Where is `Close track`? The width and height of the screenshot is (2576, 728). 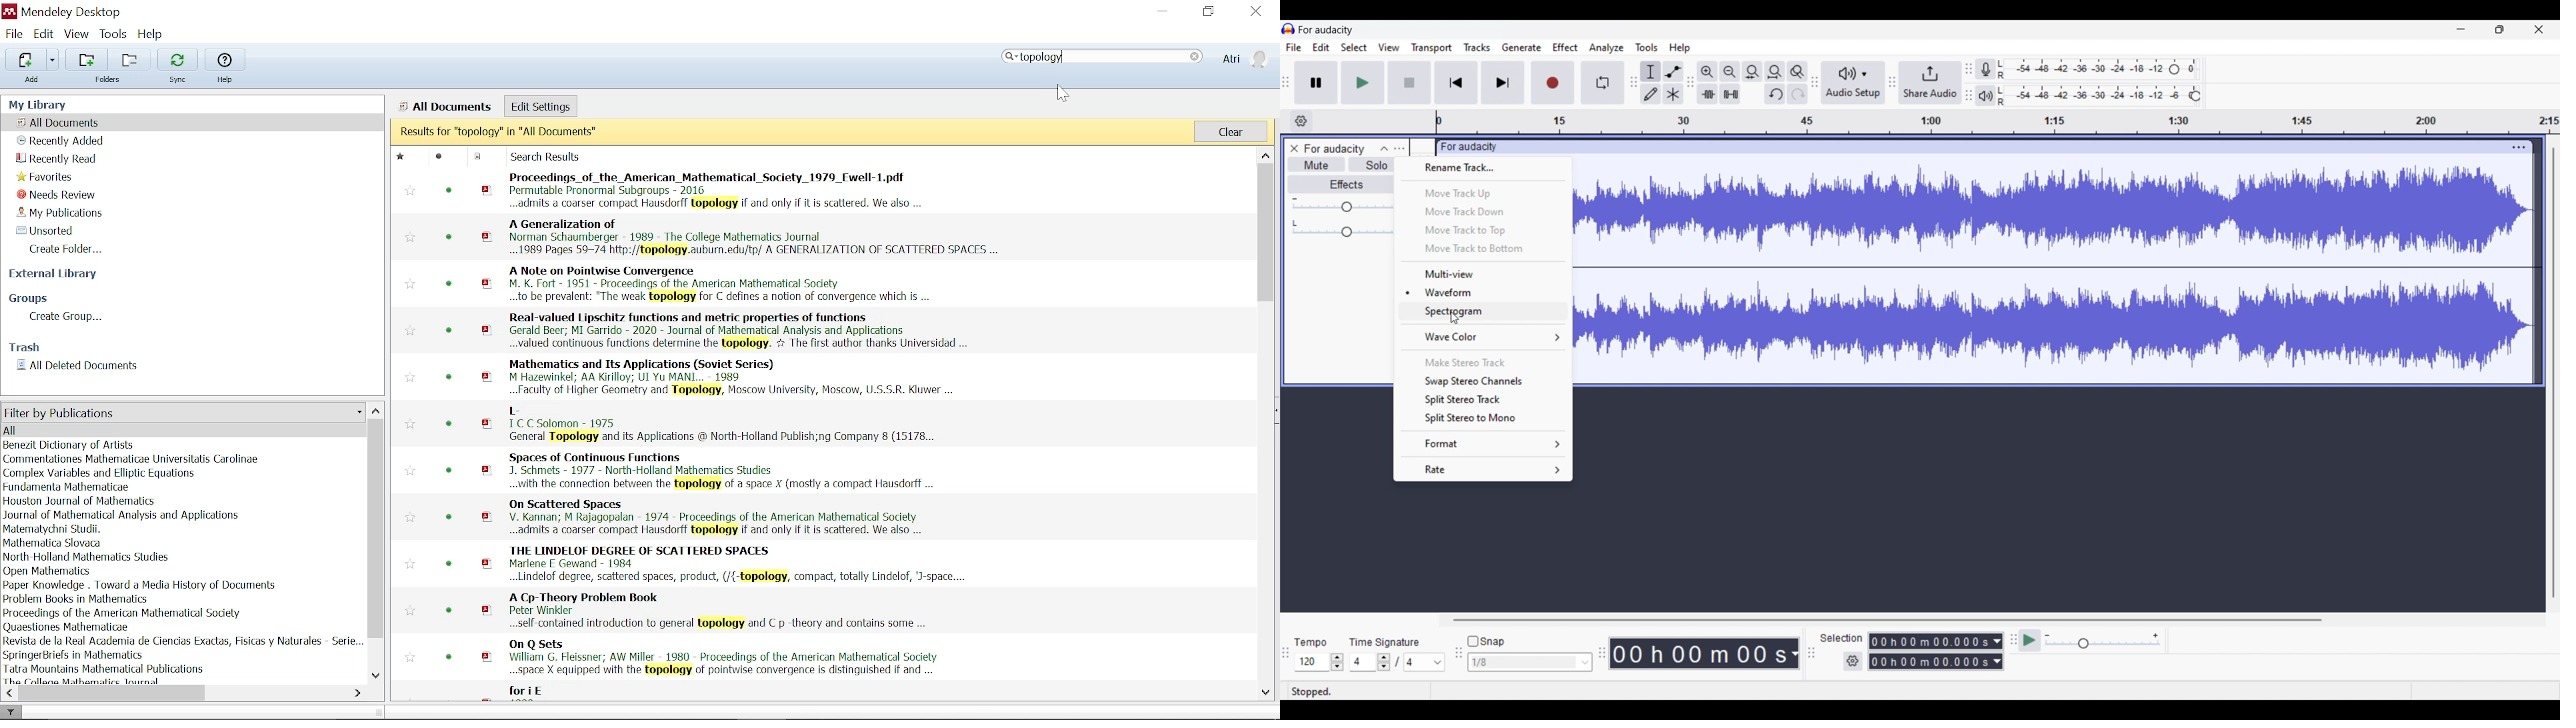
Close track is located at coordinates (1294, 148).